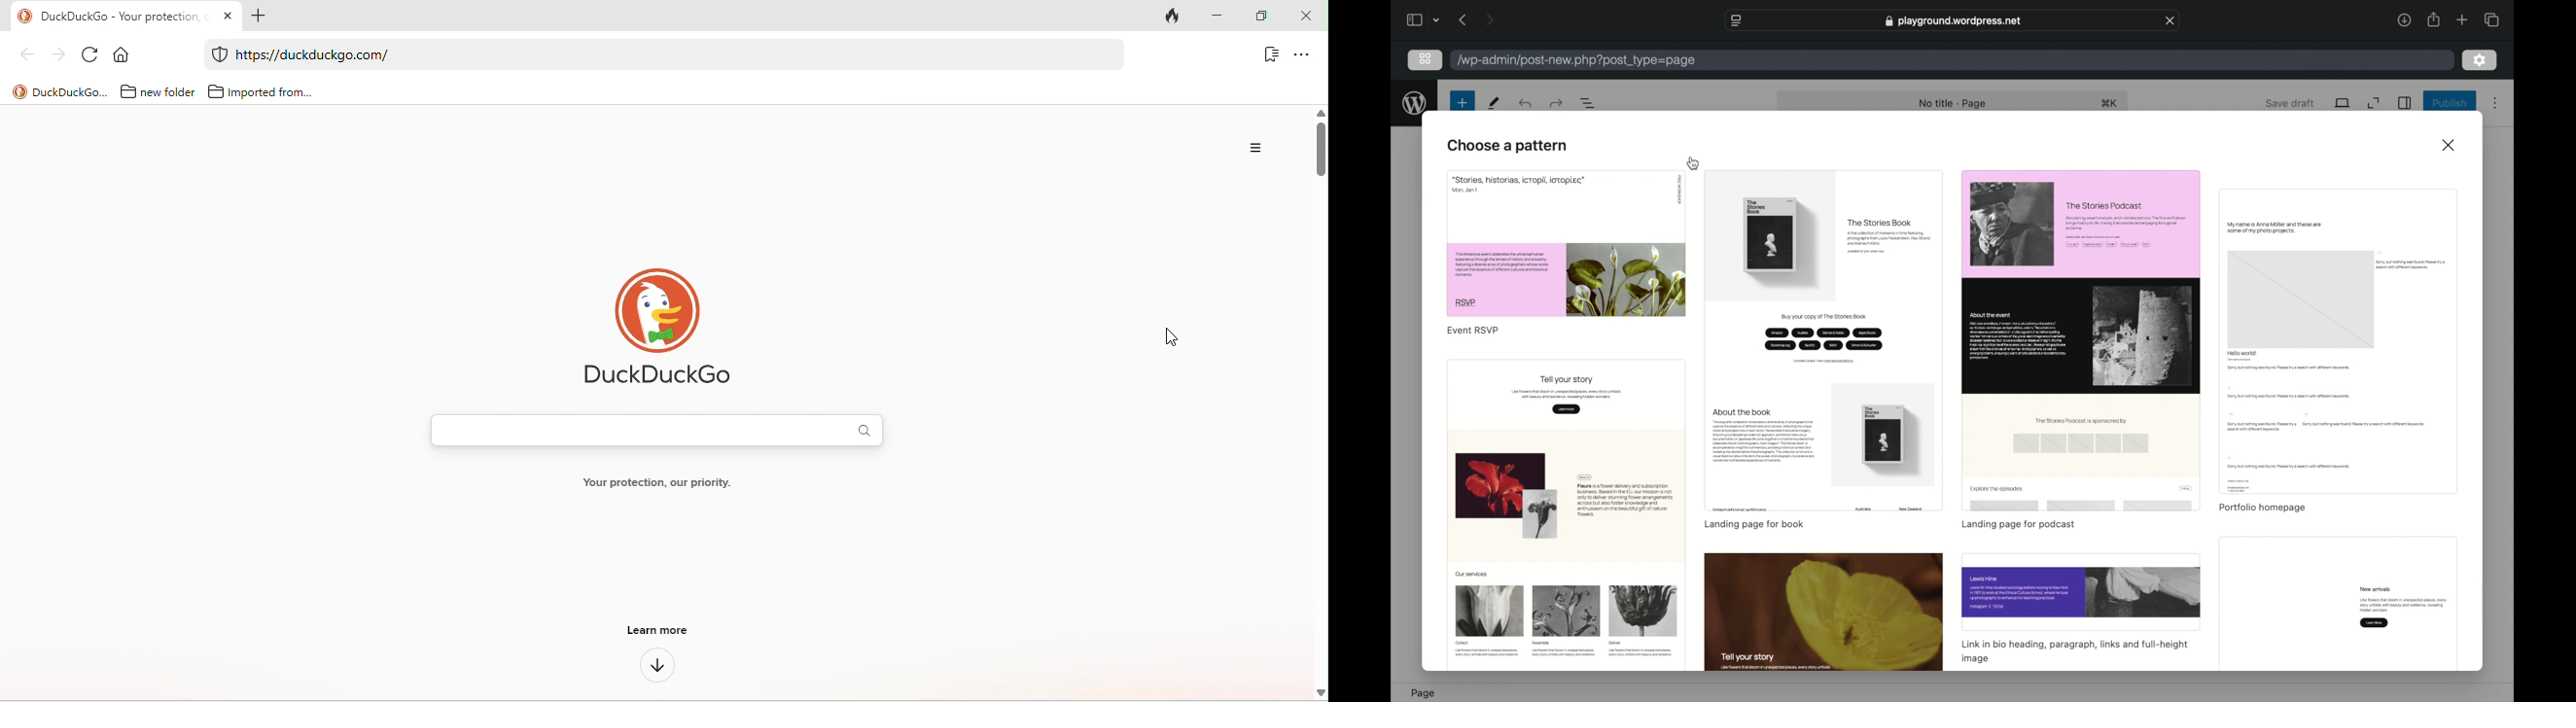 The image size is (2576, 728). I want to click on sidebar, so click(2405, 103).